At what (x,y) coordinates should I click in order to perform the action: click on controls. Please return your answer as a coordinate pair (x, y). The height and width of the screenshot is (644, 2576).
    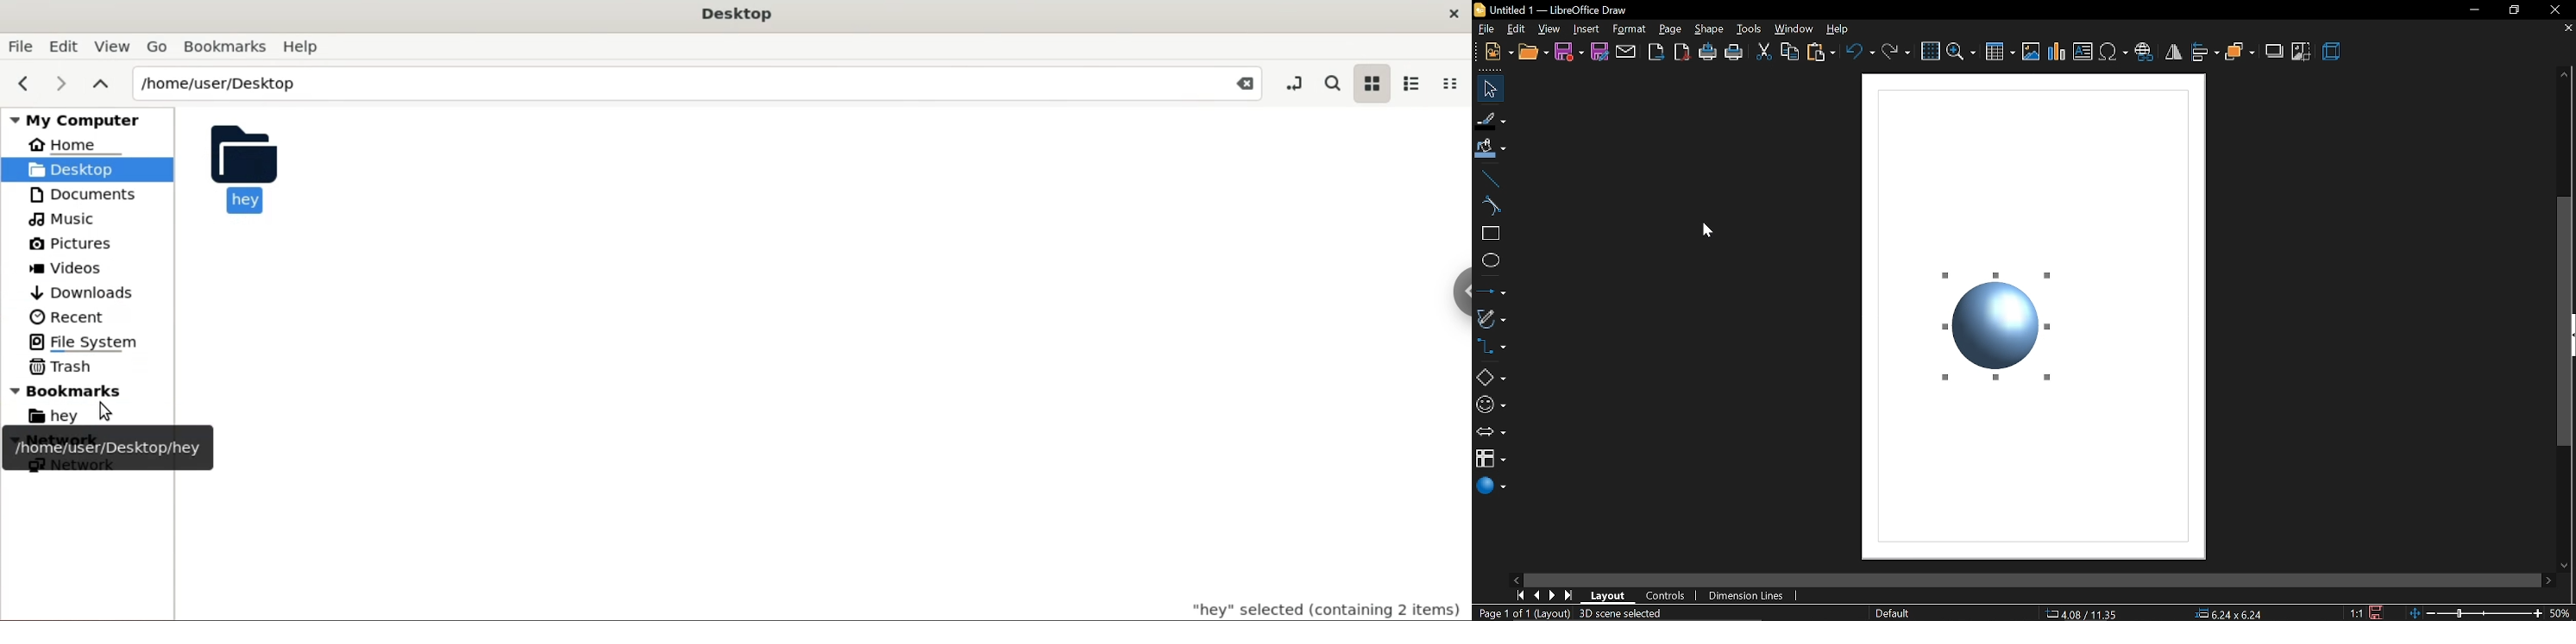
    Looking at the image, I should click on (1668, 596).